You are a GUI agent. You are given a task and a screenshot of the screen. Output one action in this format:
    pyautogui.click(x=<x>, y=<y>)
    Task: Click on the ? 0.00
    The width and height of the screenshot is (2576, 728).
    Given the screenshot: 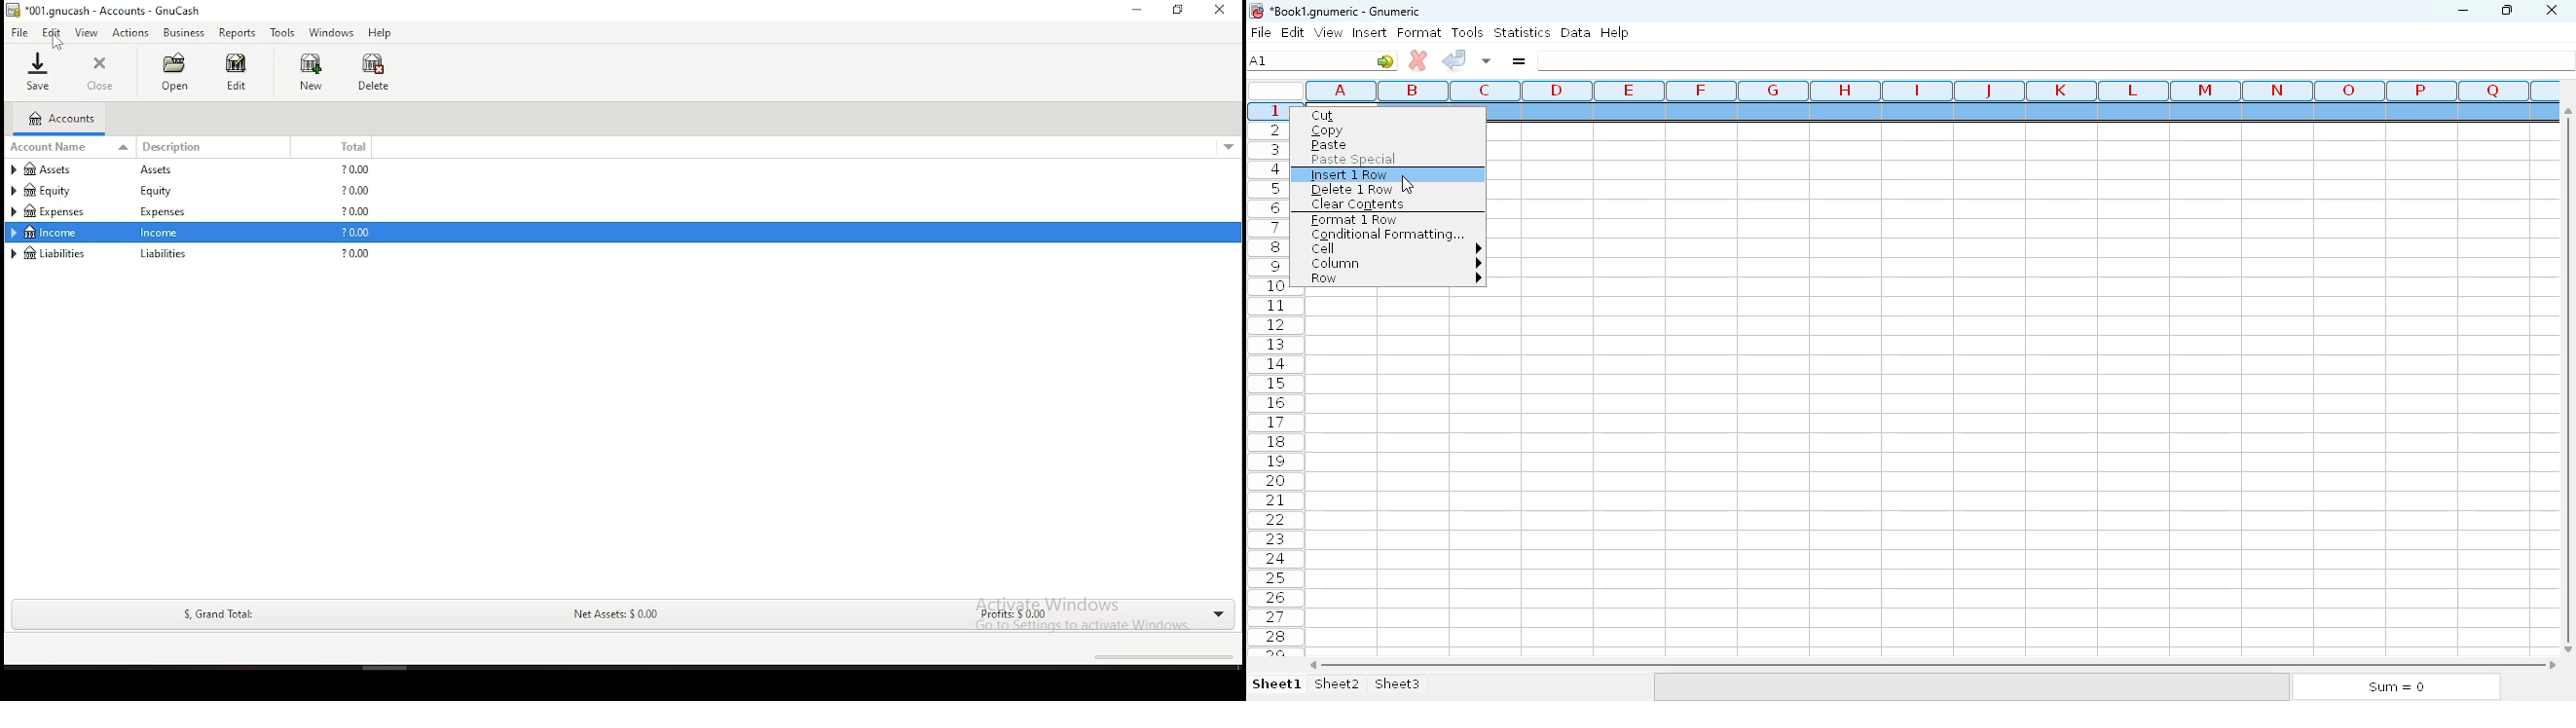 What is the action you would take?
    pyautogui.click(x=352, y=255)
    